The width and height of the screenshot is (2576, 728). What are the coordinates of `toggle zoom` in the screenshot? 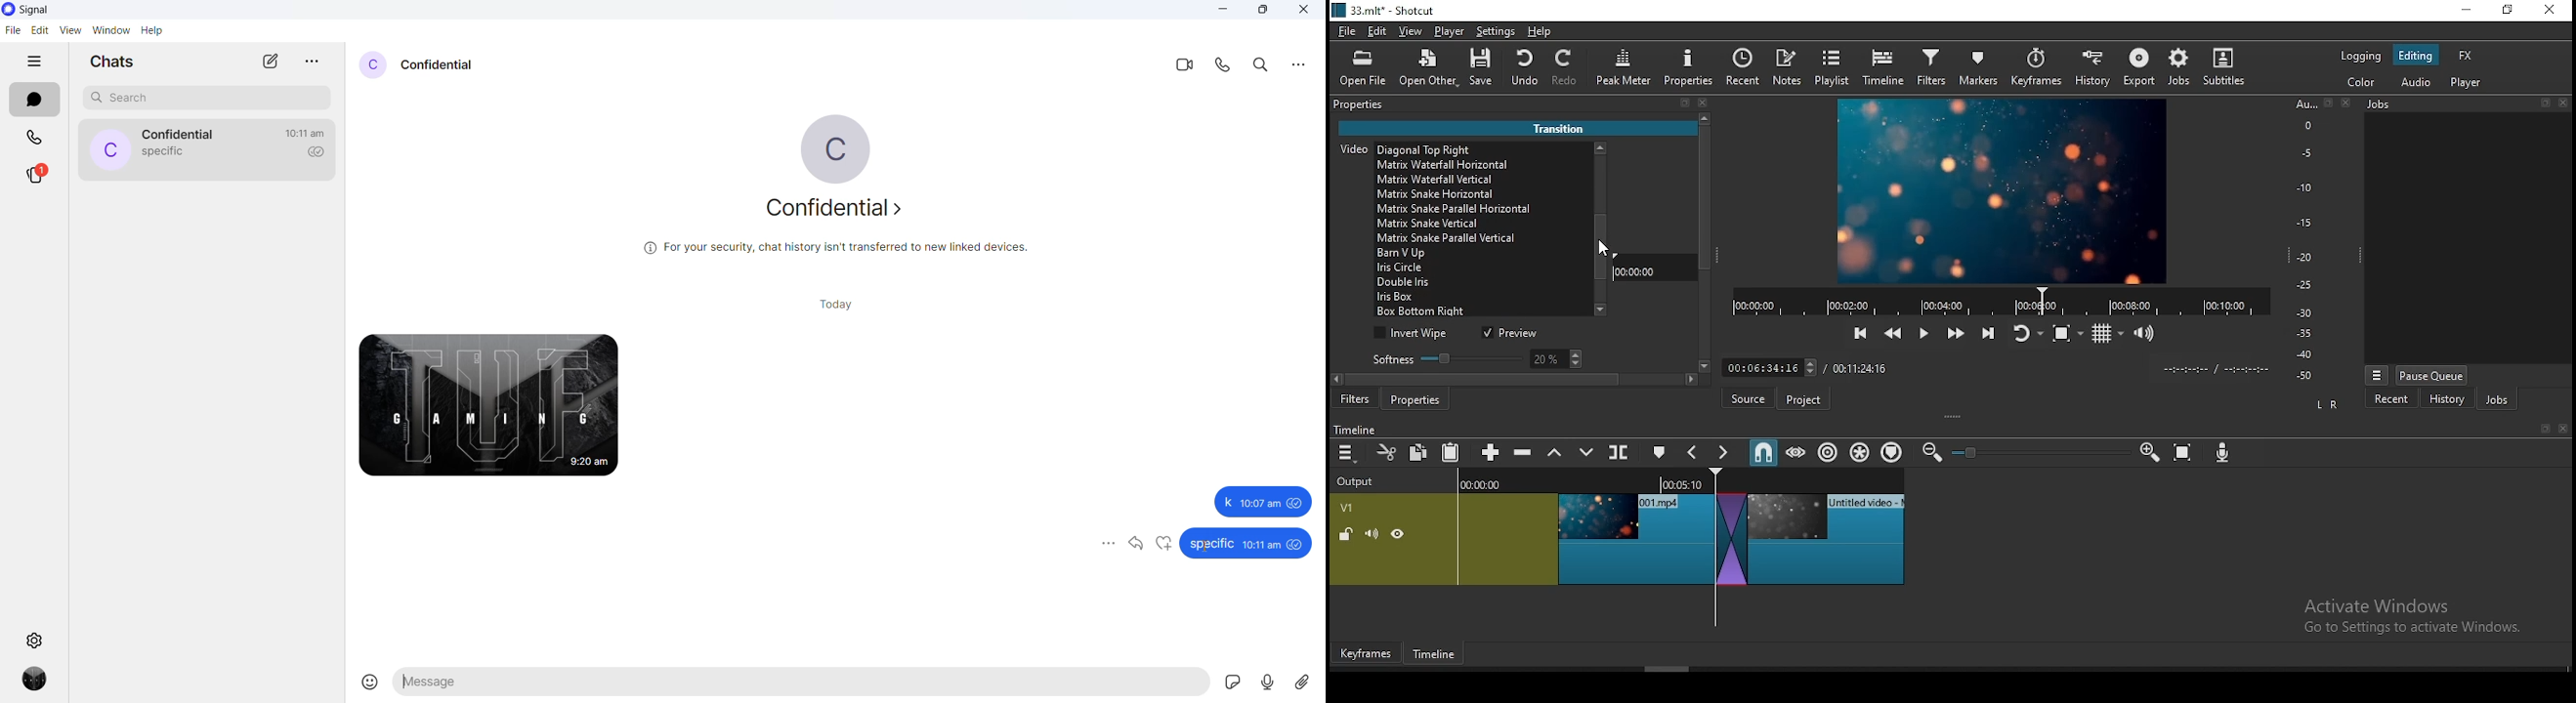 It's located at (2067, 333).